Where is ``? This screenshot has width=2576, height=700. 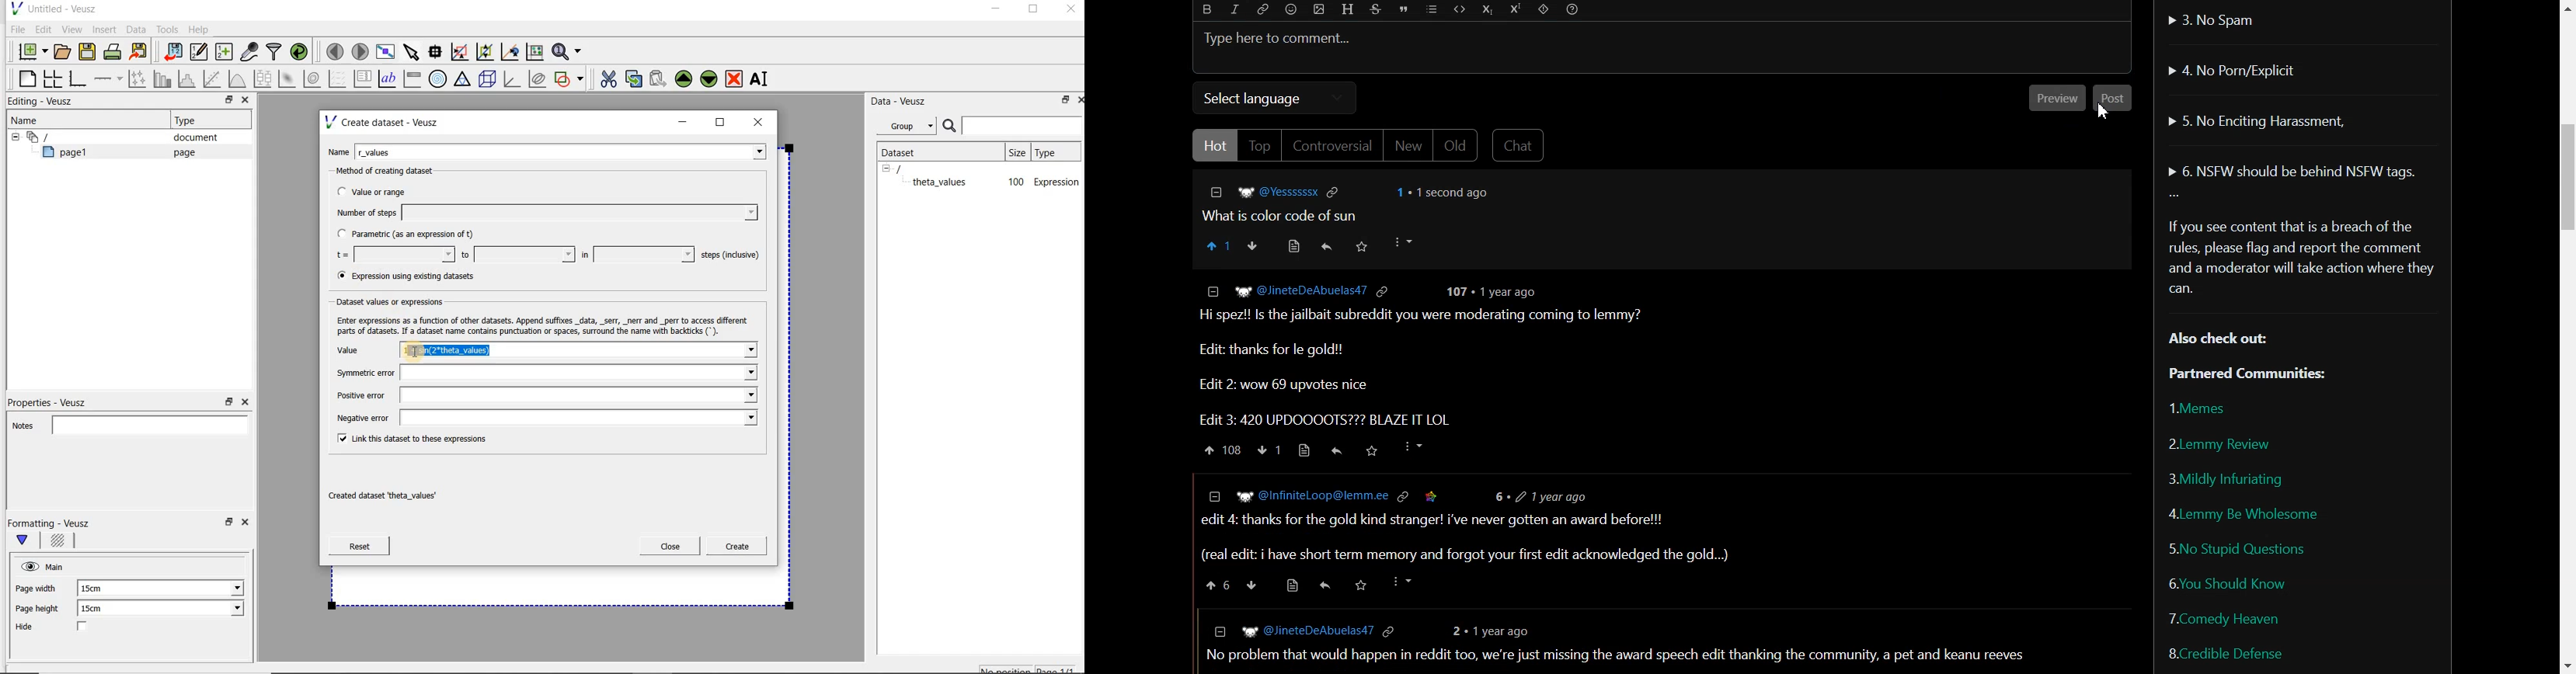  is located at coordinates (1329, 587).